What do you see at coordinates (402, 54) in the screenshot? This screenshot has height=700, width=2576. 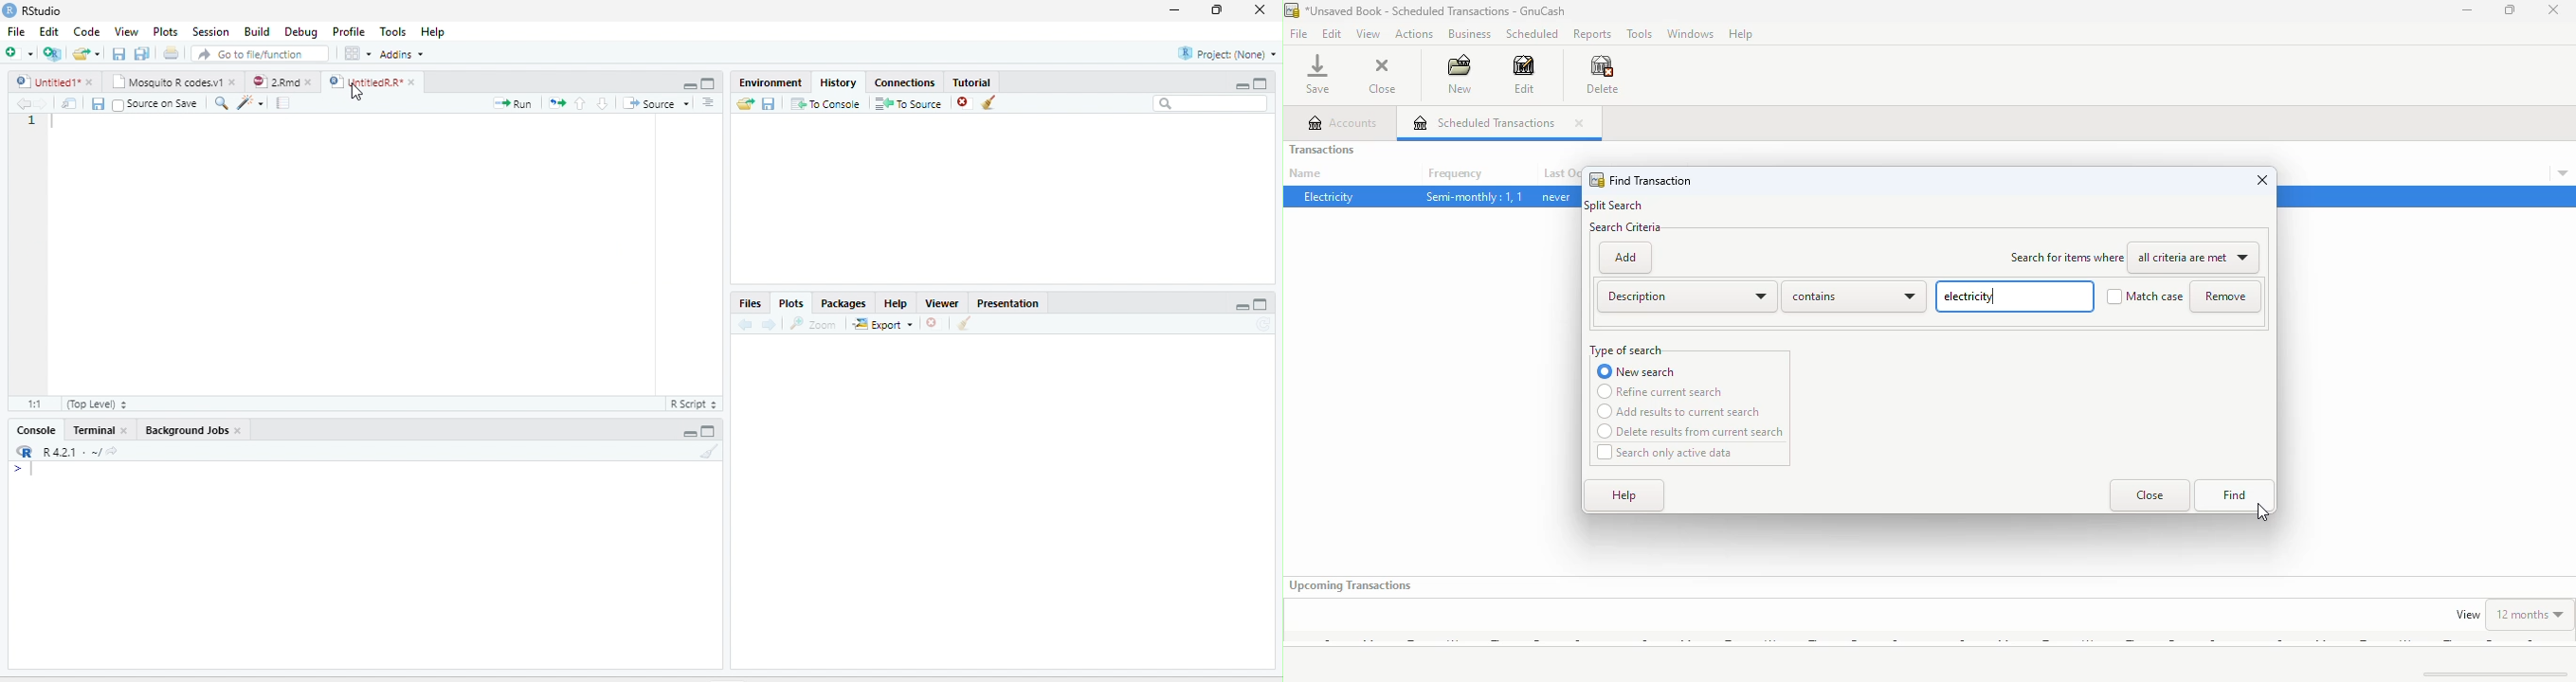 I see `Addins` at bounding box center [402, 54].